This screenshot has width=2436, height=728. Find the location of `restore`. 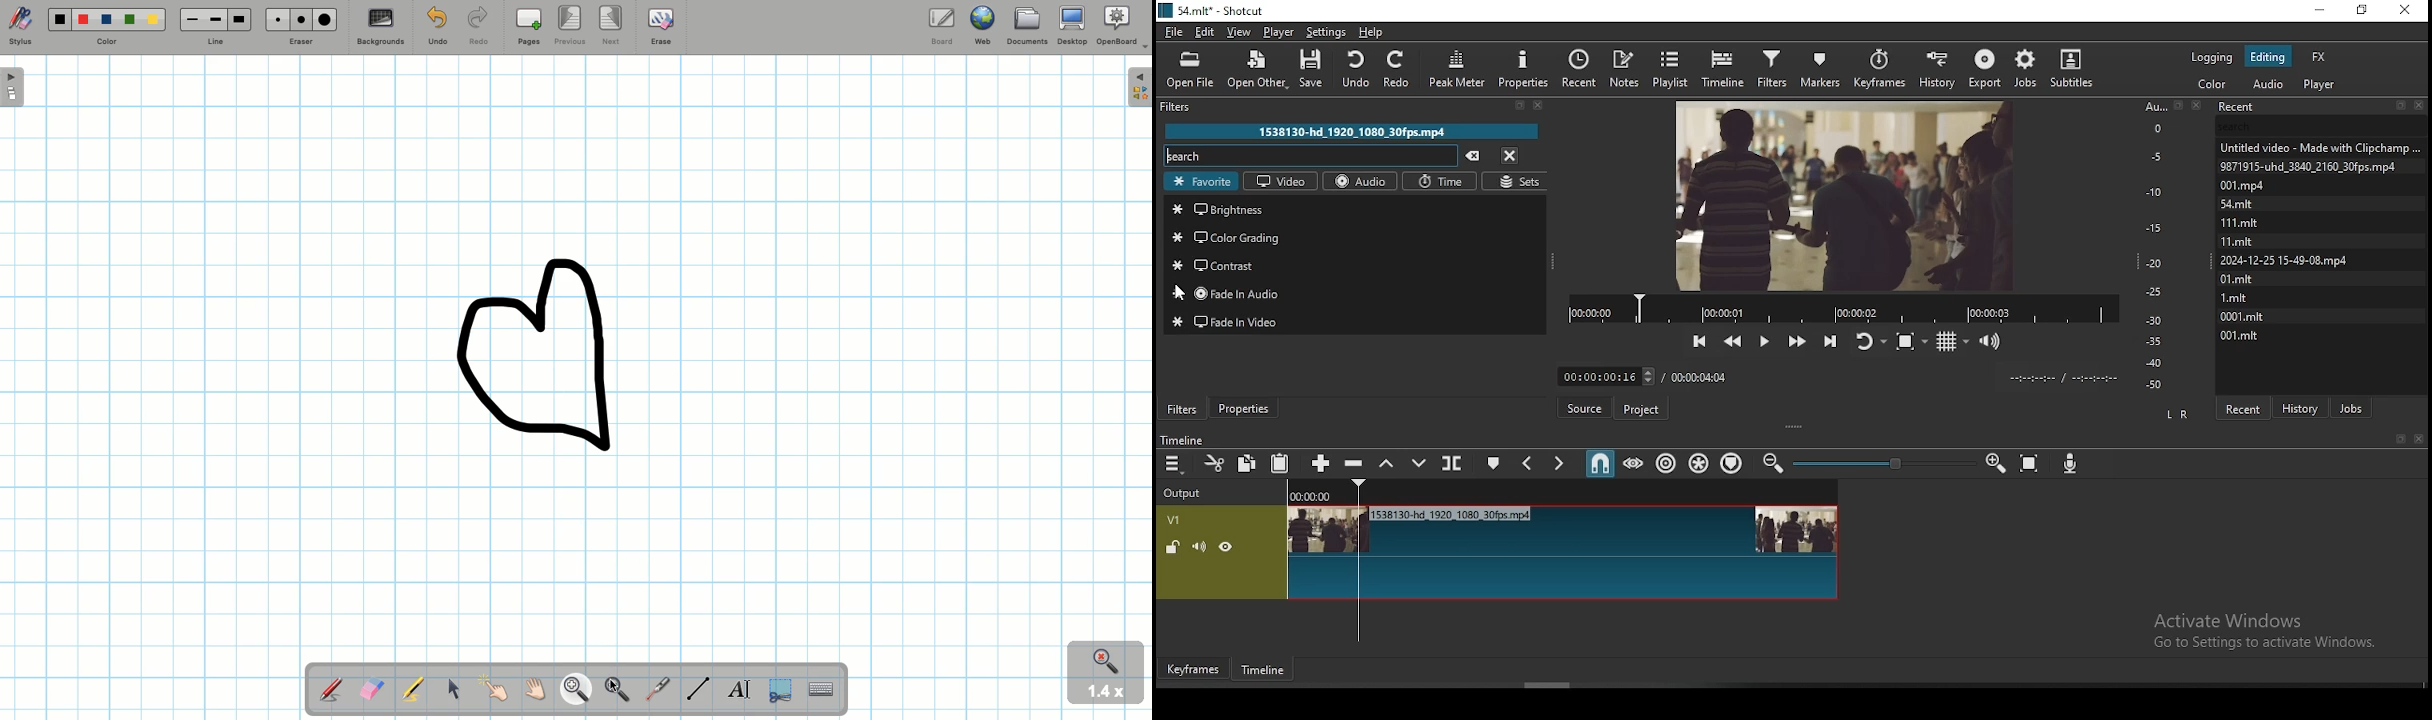

restore is located at coordinates (2364, 13).